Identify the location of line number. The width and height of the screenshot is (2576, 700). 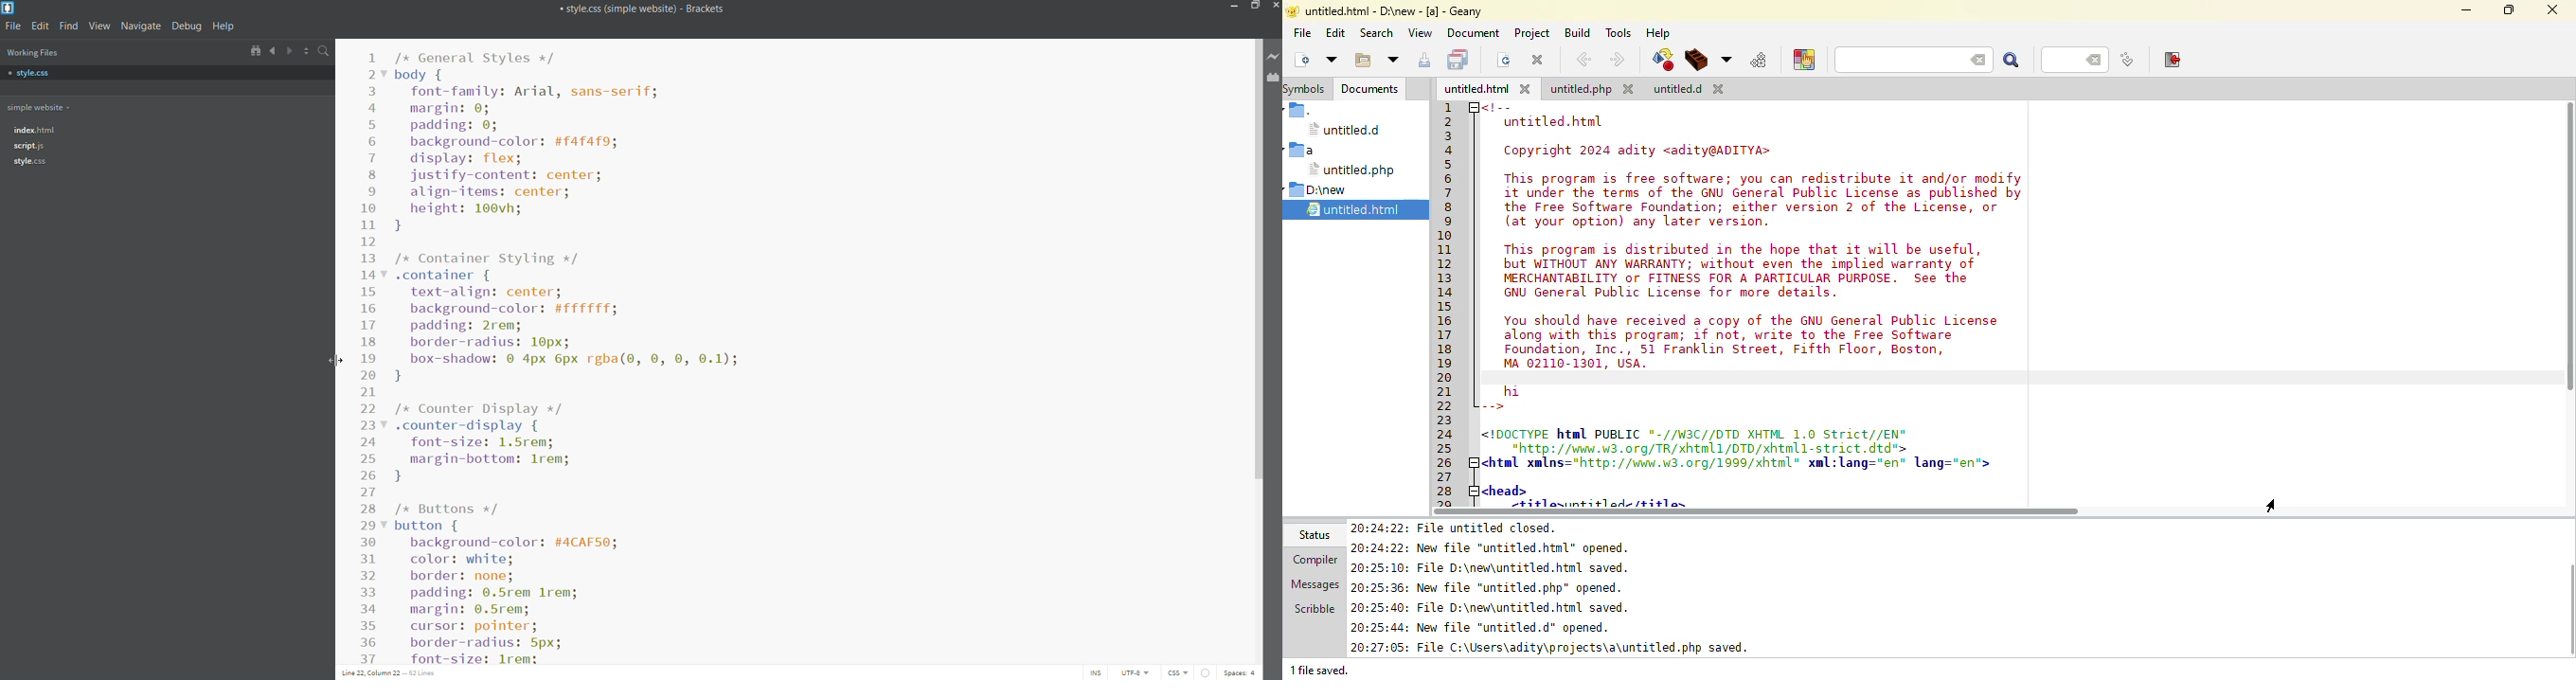
(369, 357).